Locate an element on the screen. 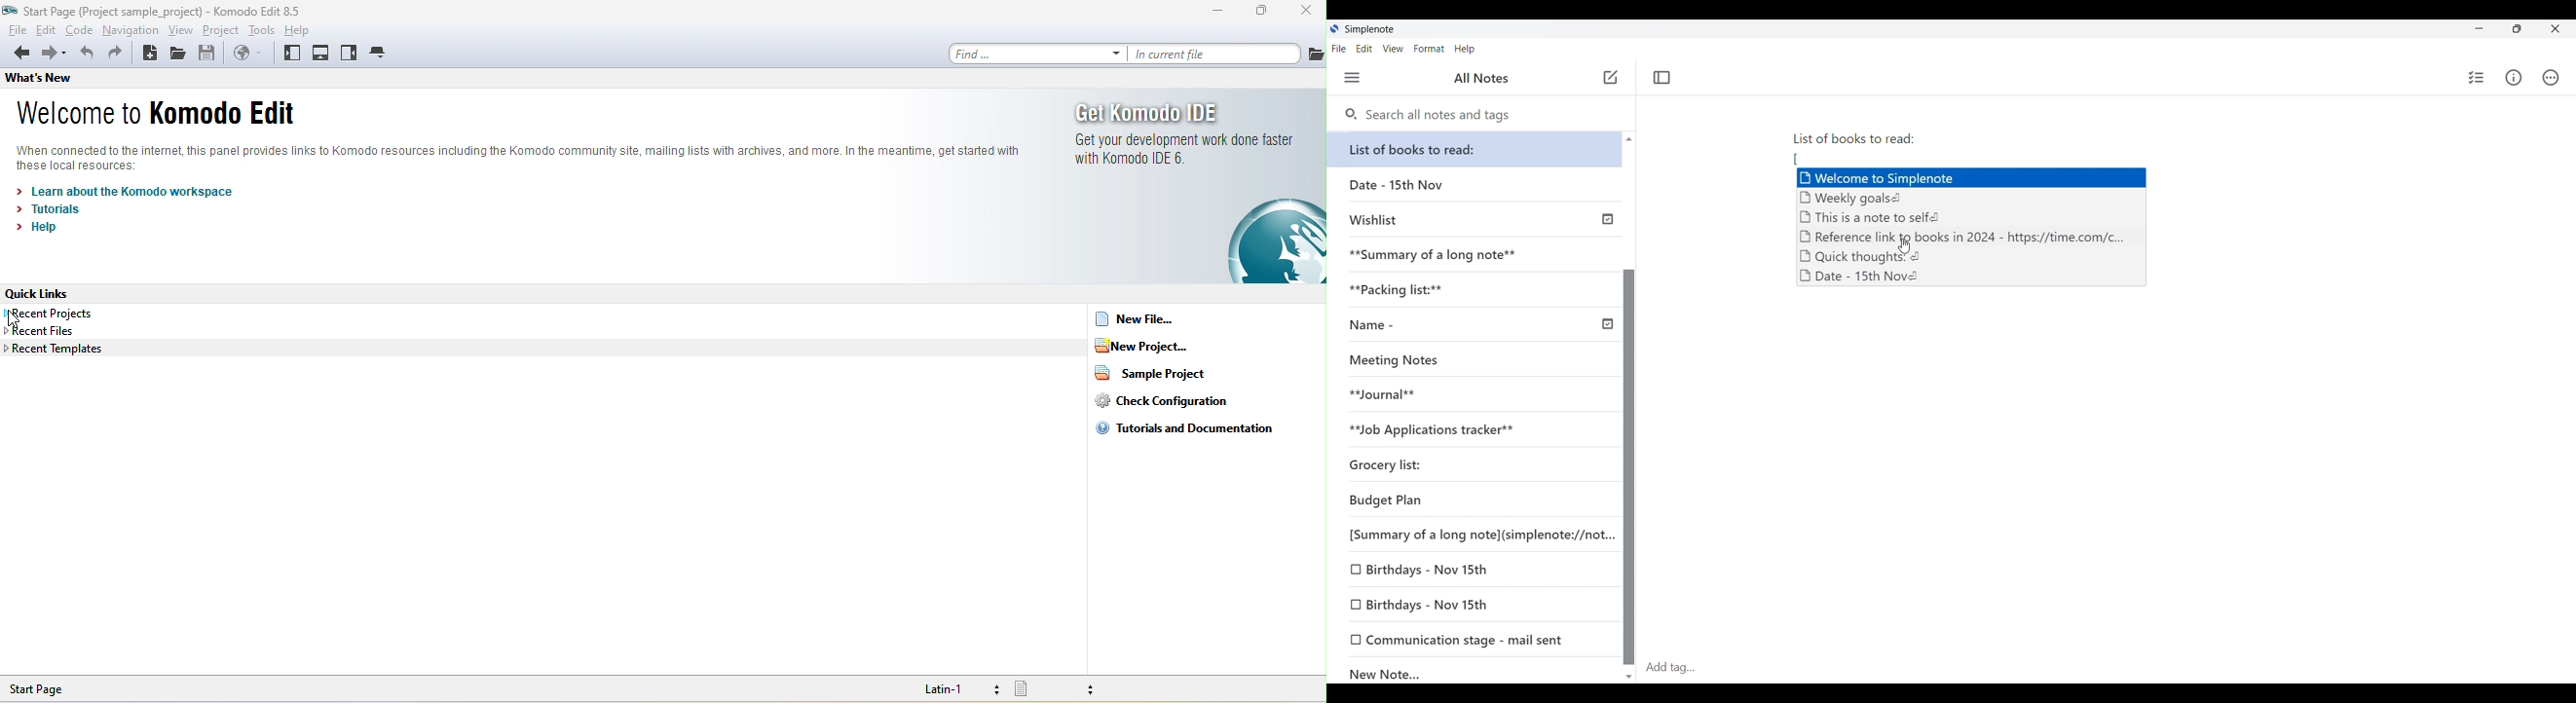  help is located at coordinates (34, 231).